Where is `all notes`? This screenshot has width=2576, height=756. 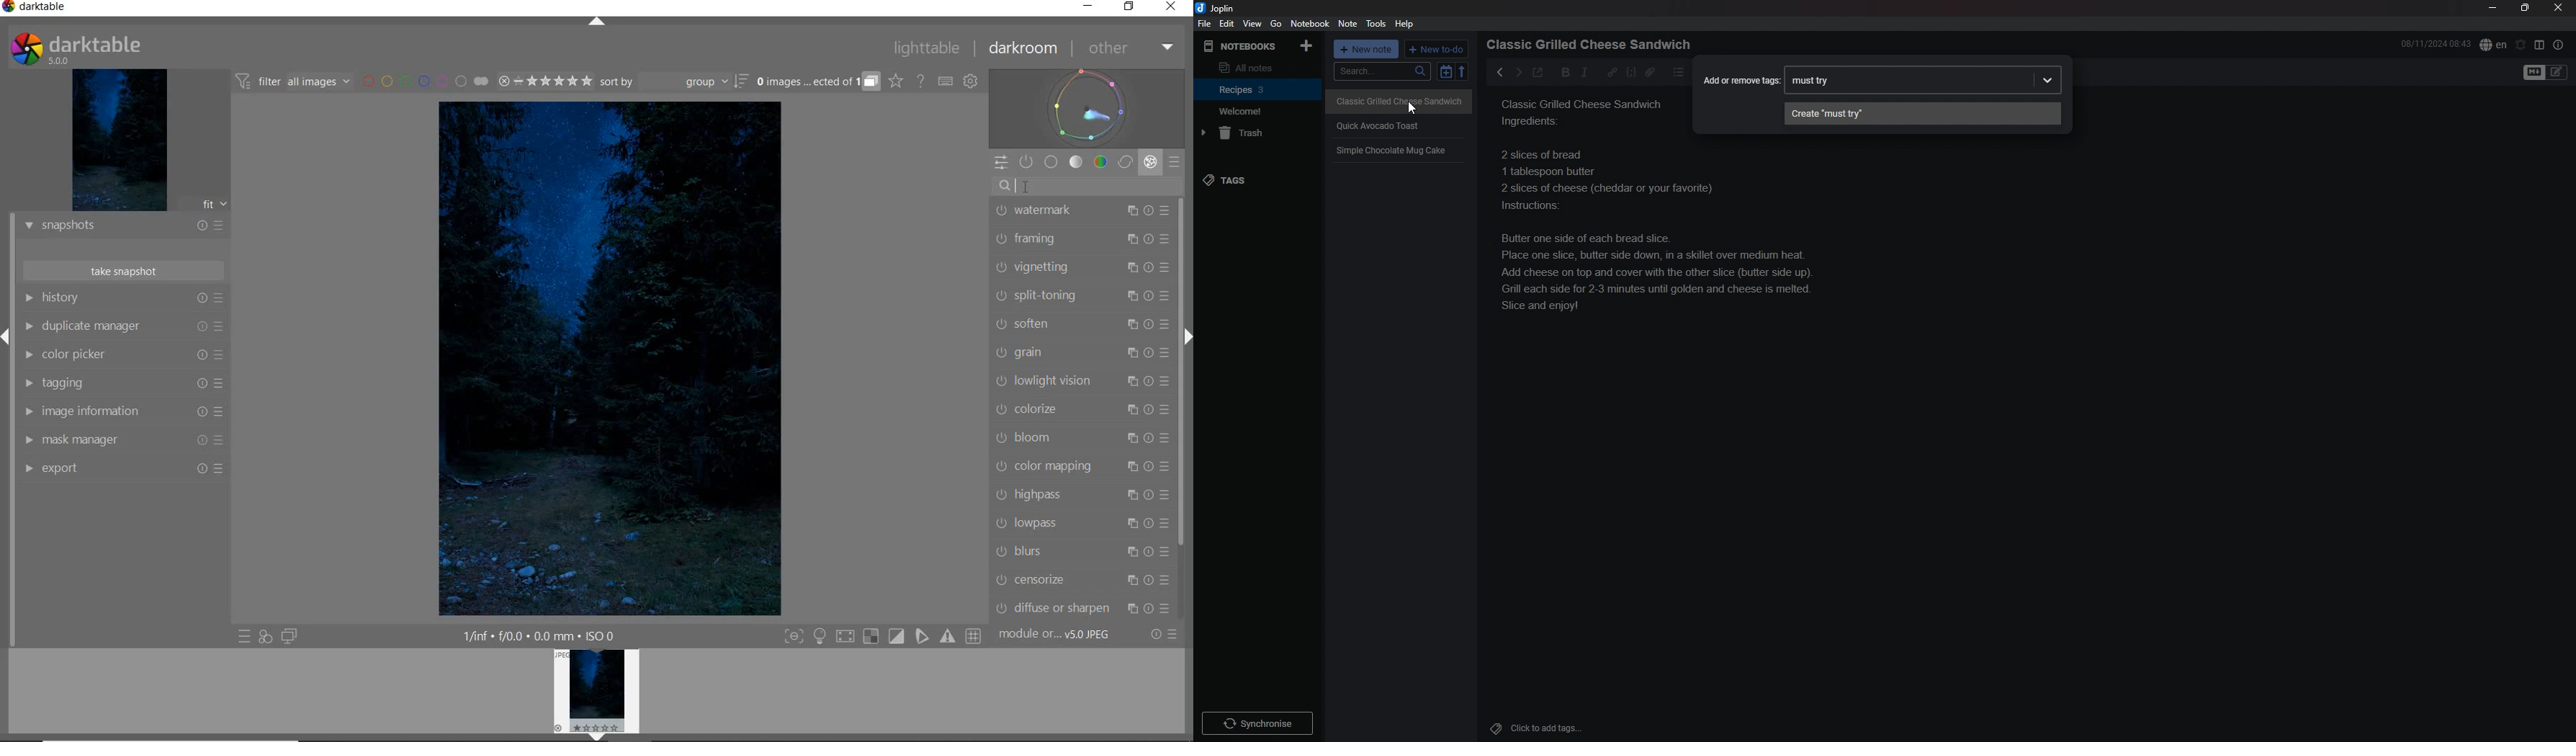 all notes is located at coordinates (1255, 67).